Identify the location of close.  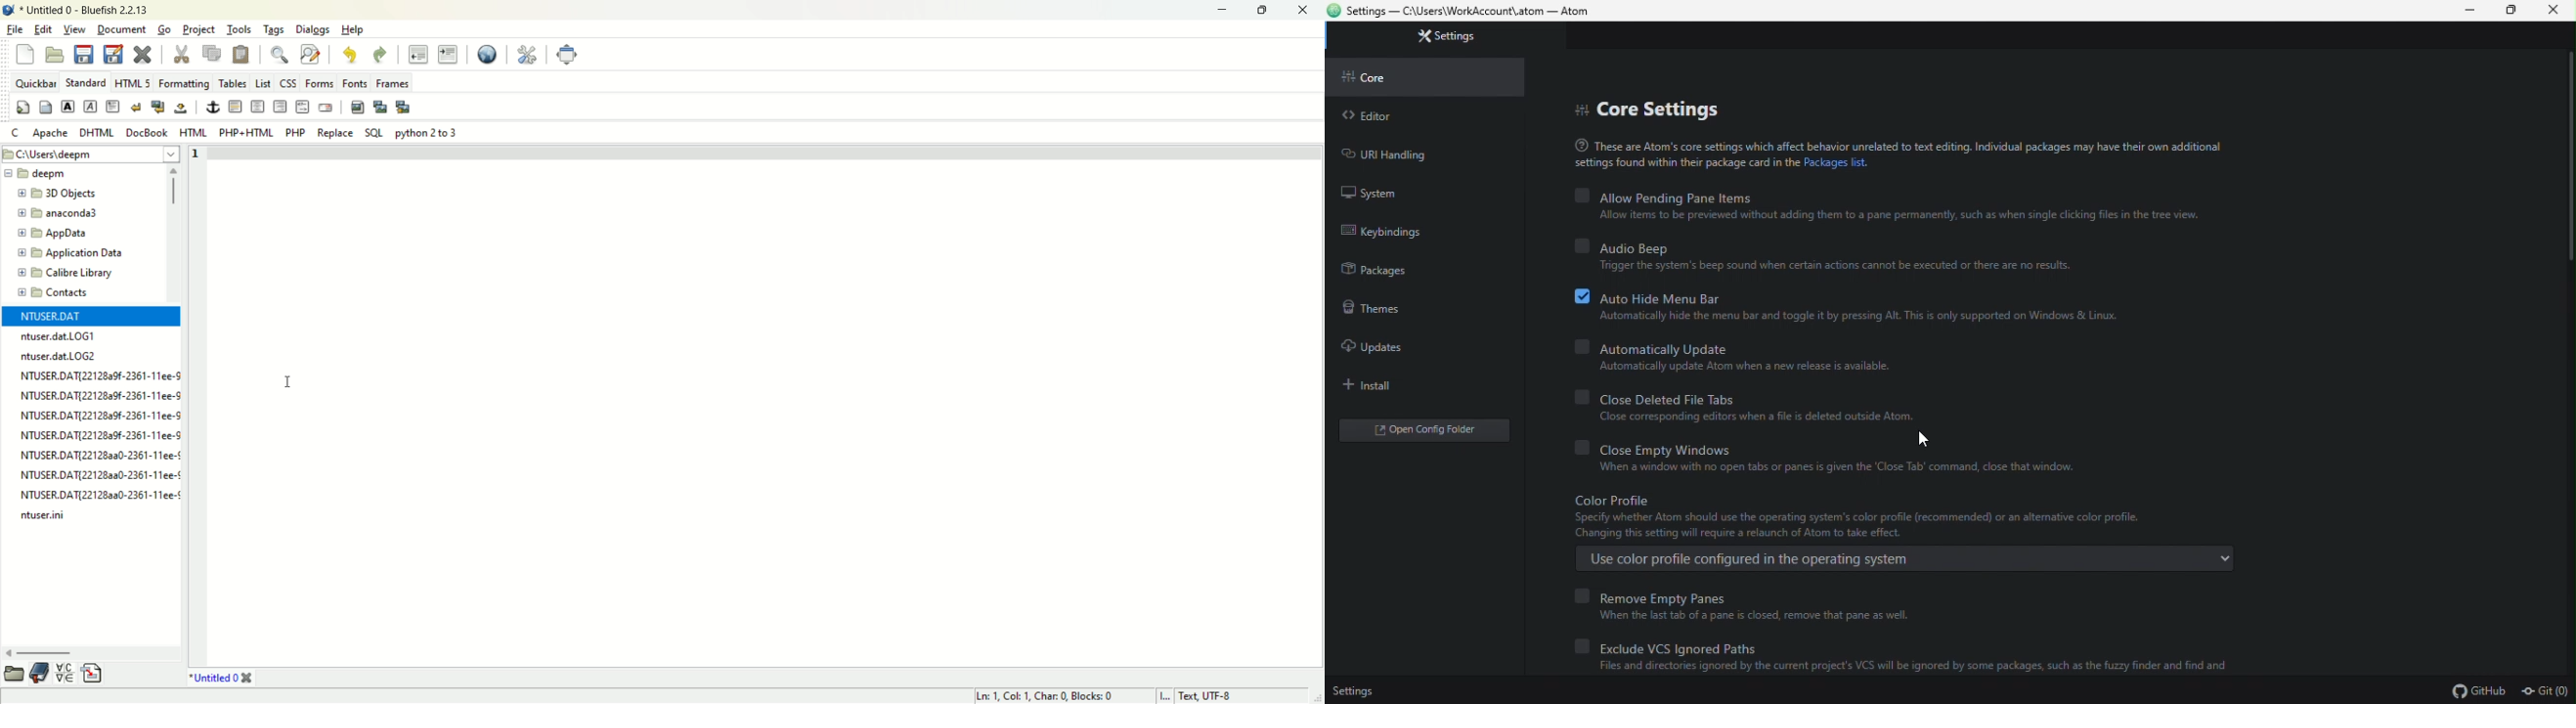
(1305, 9).